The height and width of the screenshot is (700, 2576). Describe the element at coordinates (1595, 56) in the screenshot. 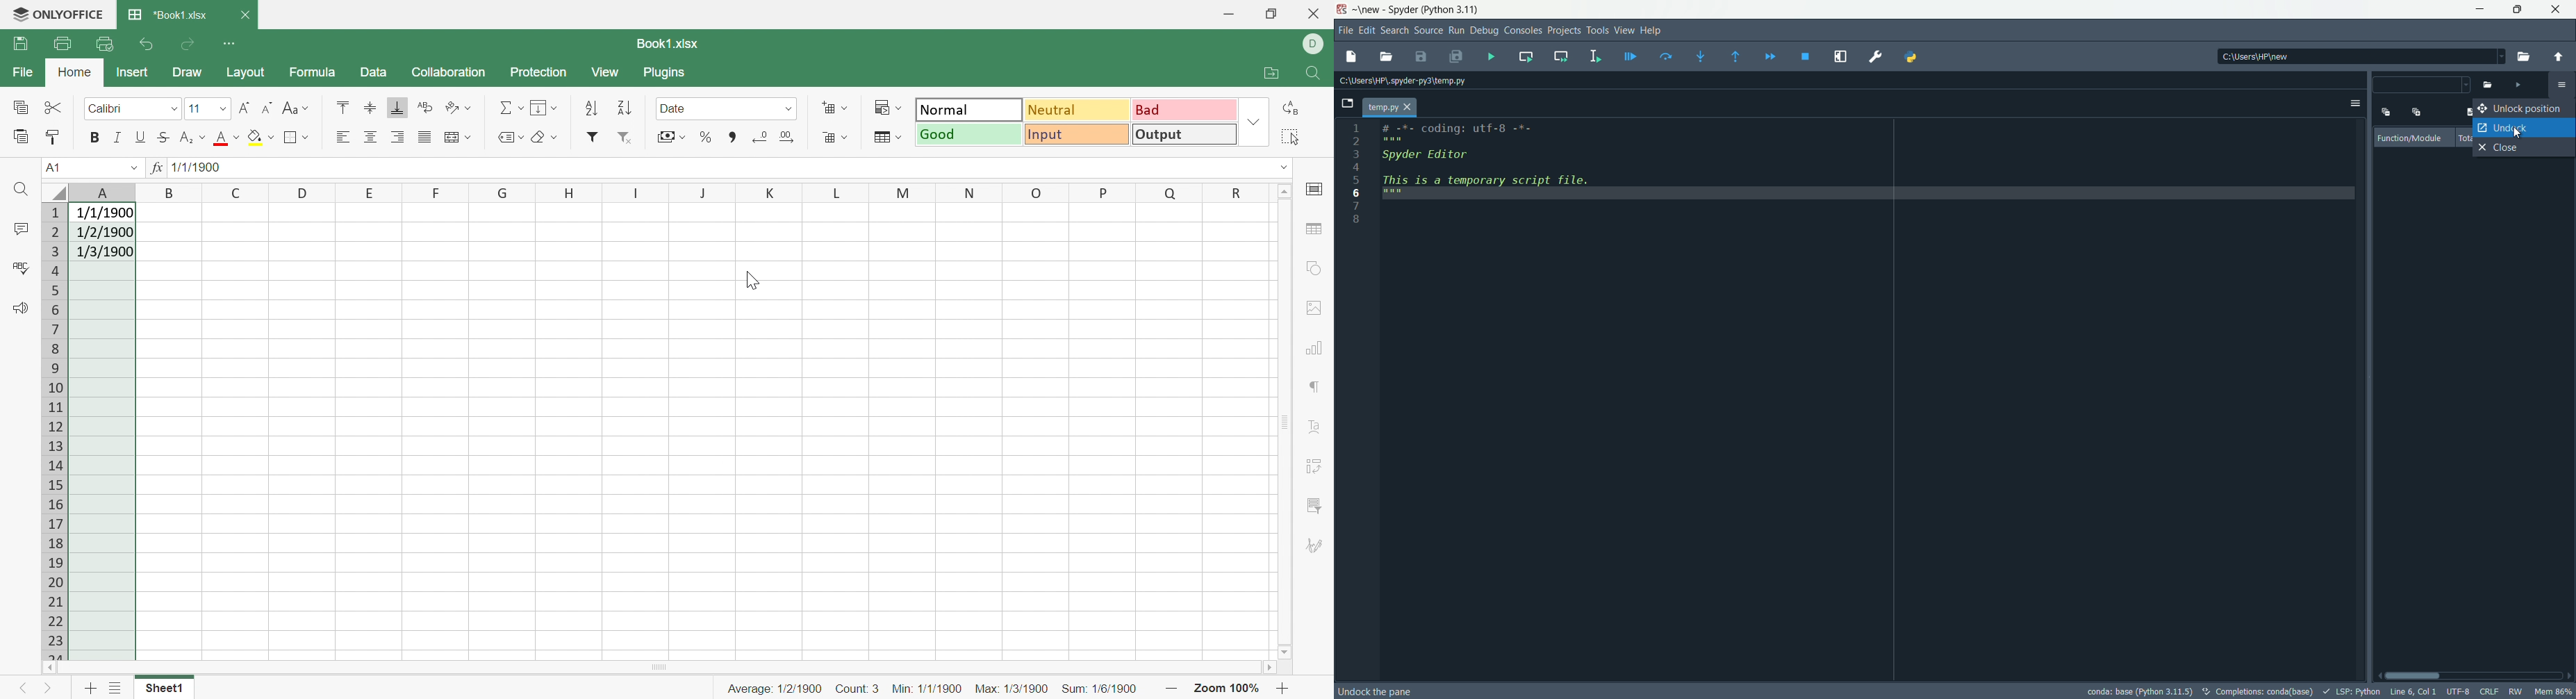

I see `run selection` at that location.